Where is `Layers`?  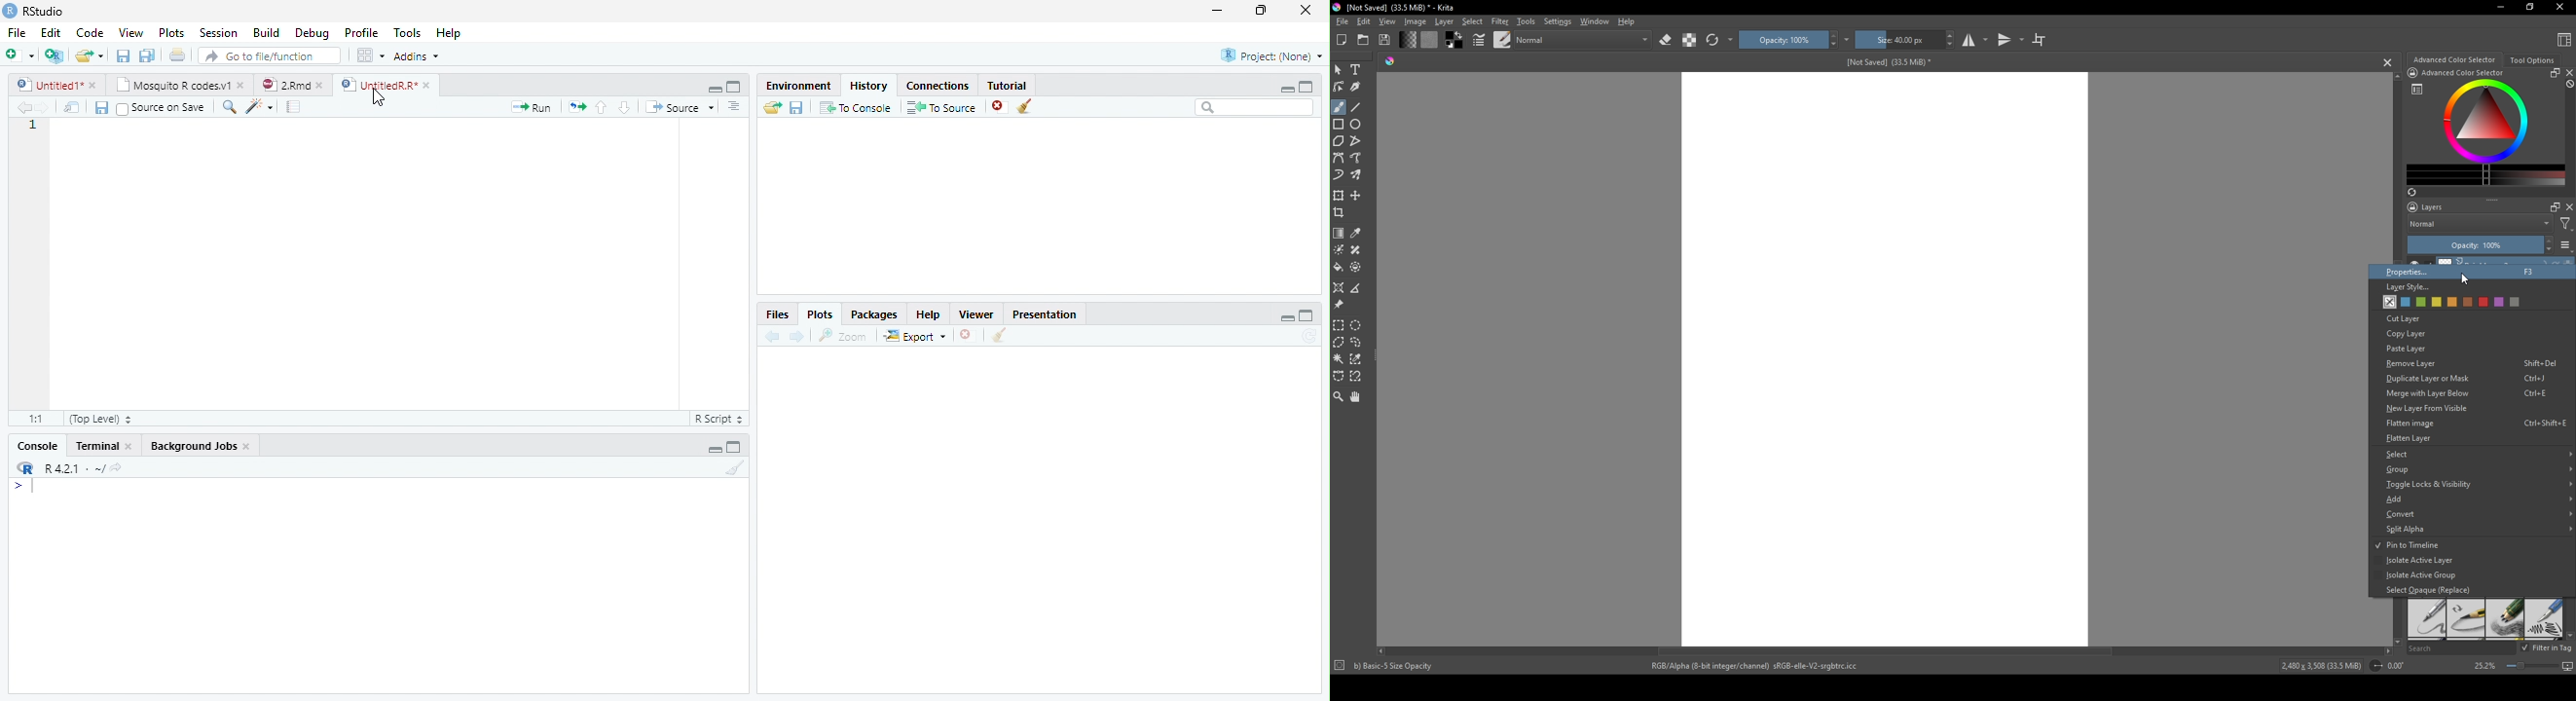
Layers is located at coordinates (2429, 207).